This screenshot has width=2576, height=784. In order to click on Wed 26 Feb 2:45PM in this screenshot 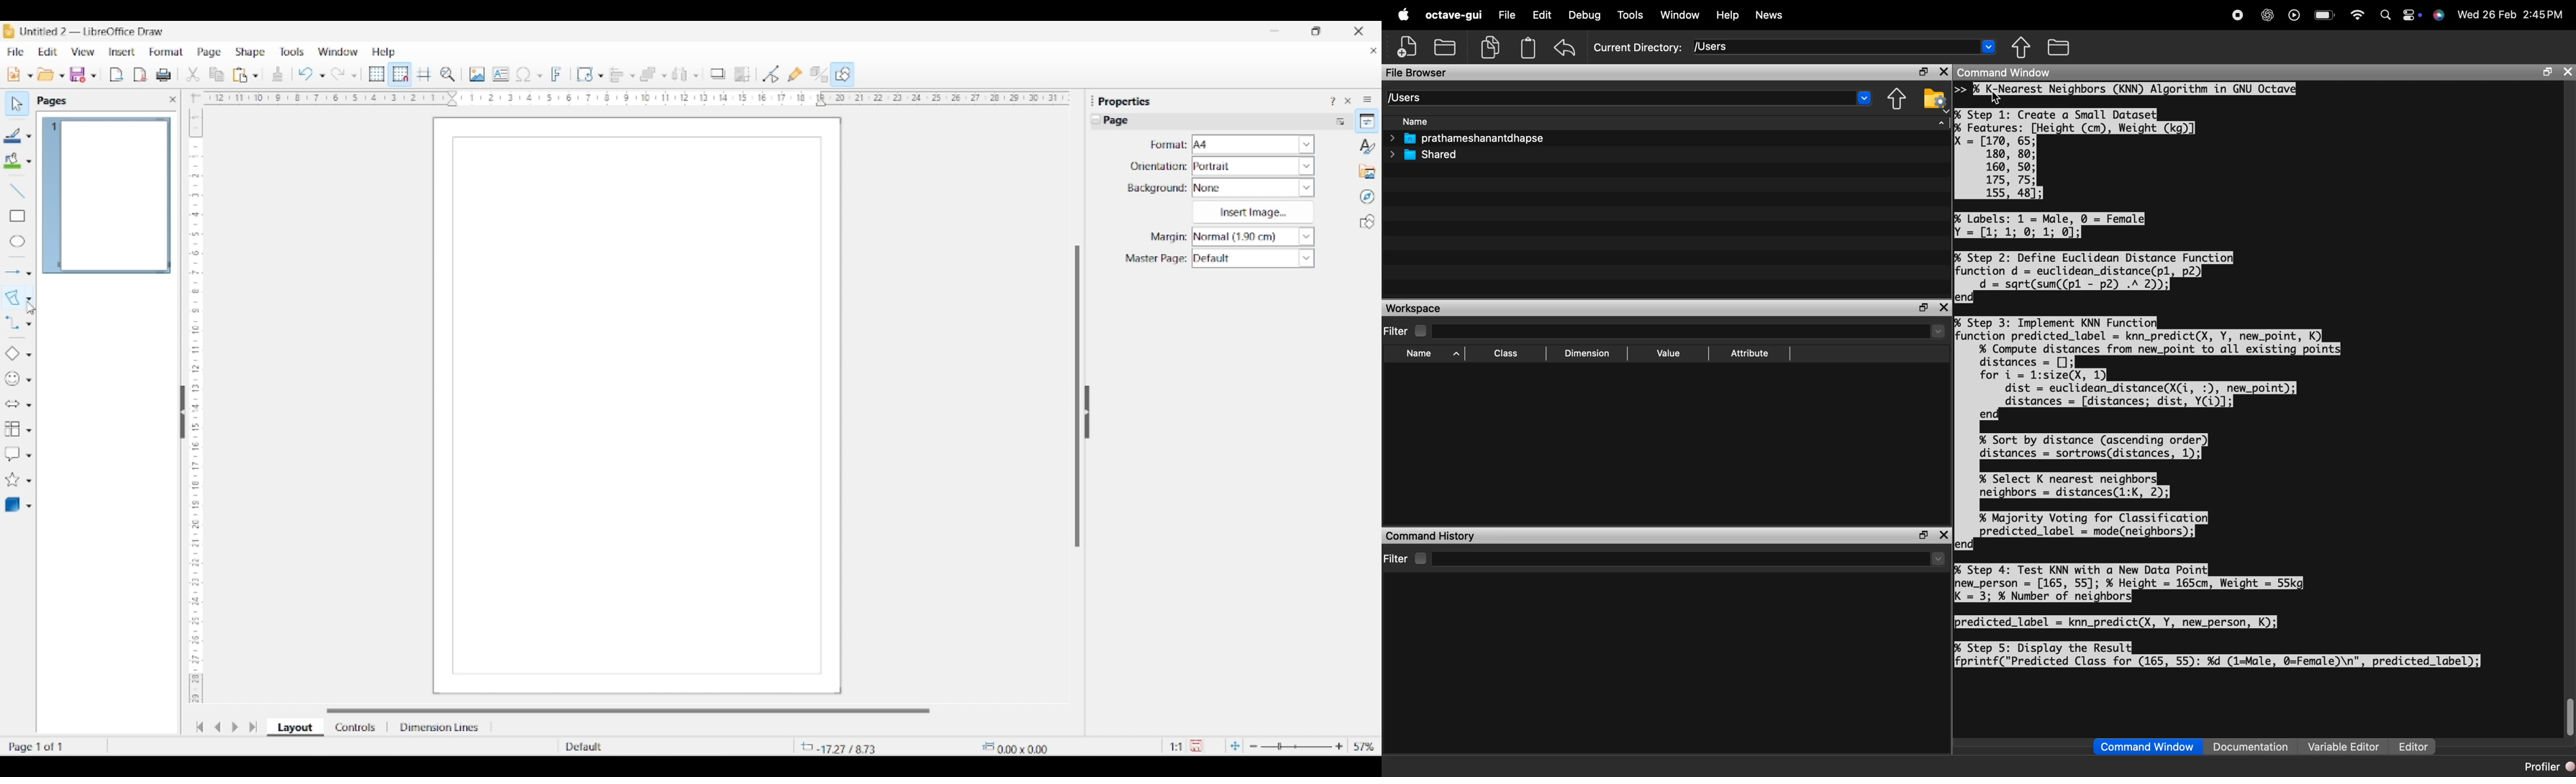, I will do `click(2511, 15)`.